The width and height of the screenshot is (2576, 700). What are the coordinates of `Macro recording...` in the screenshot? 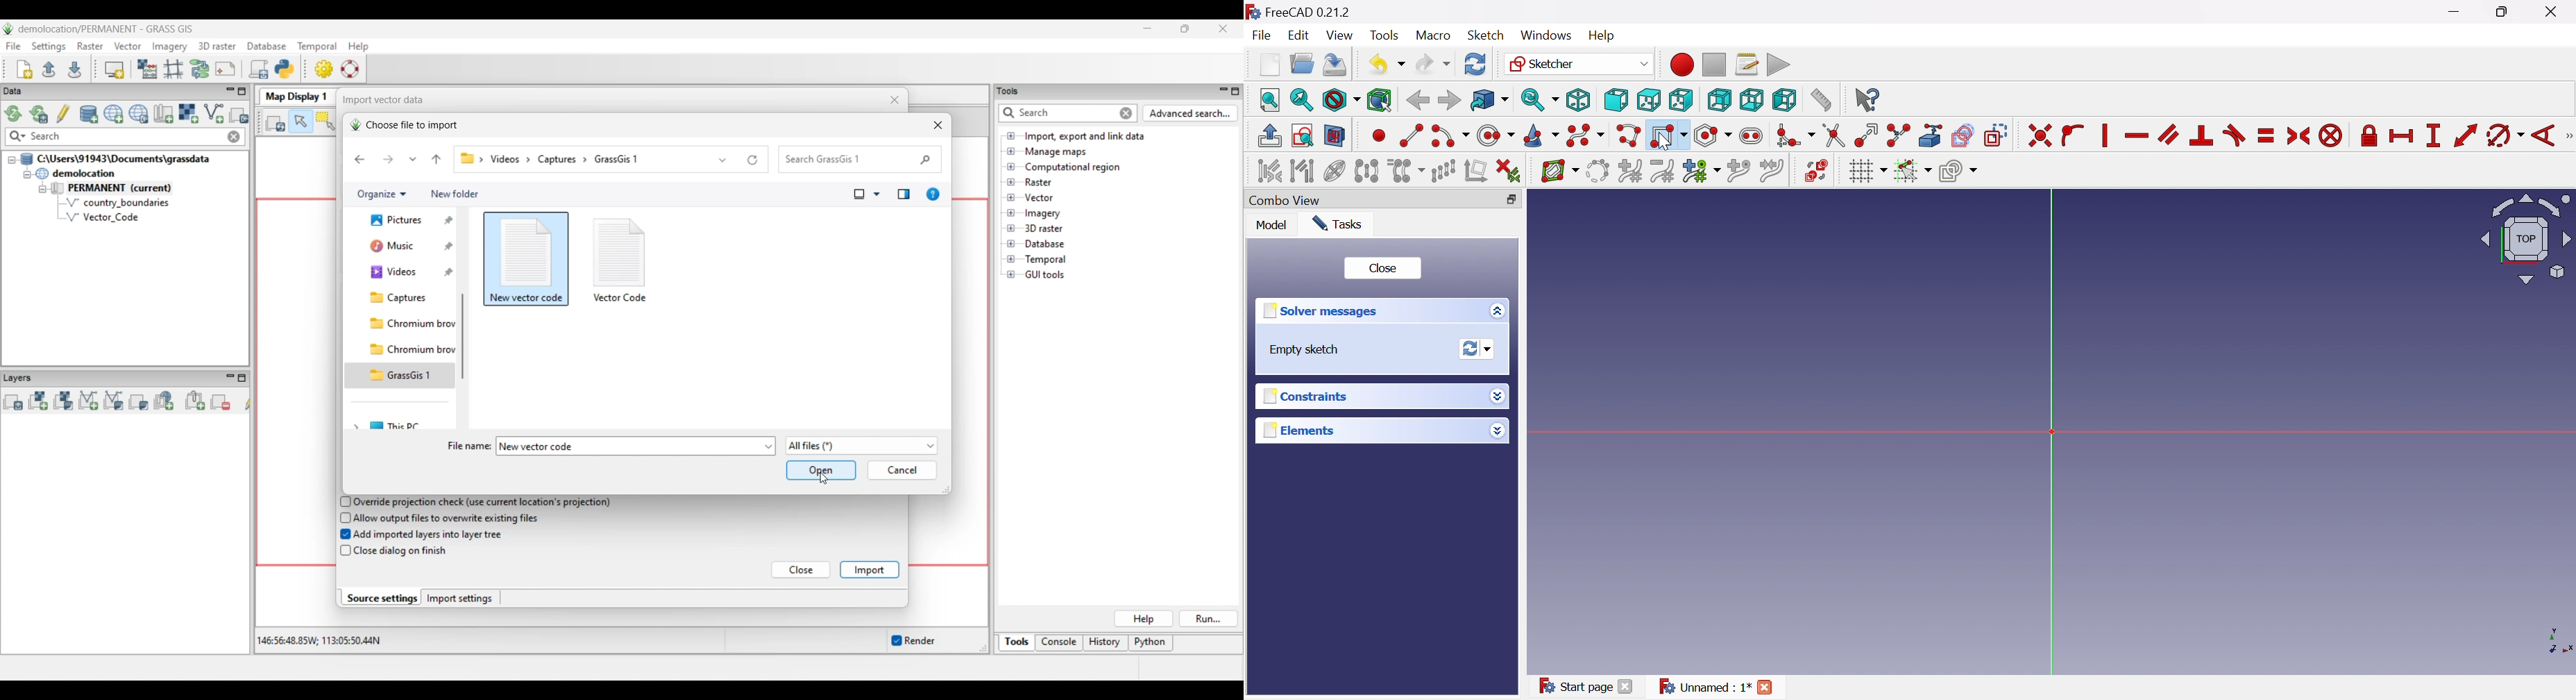 It's located at (1680, 64).